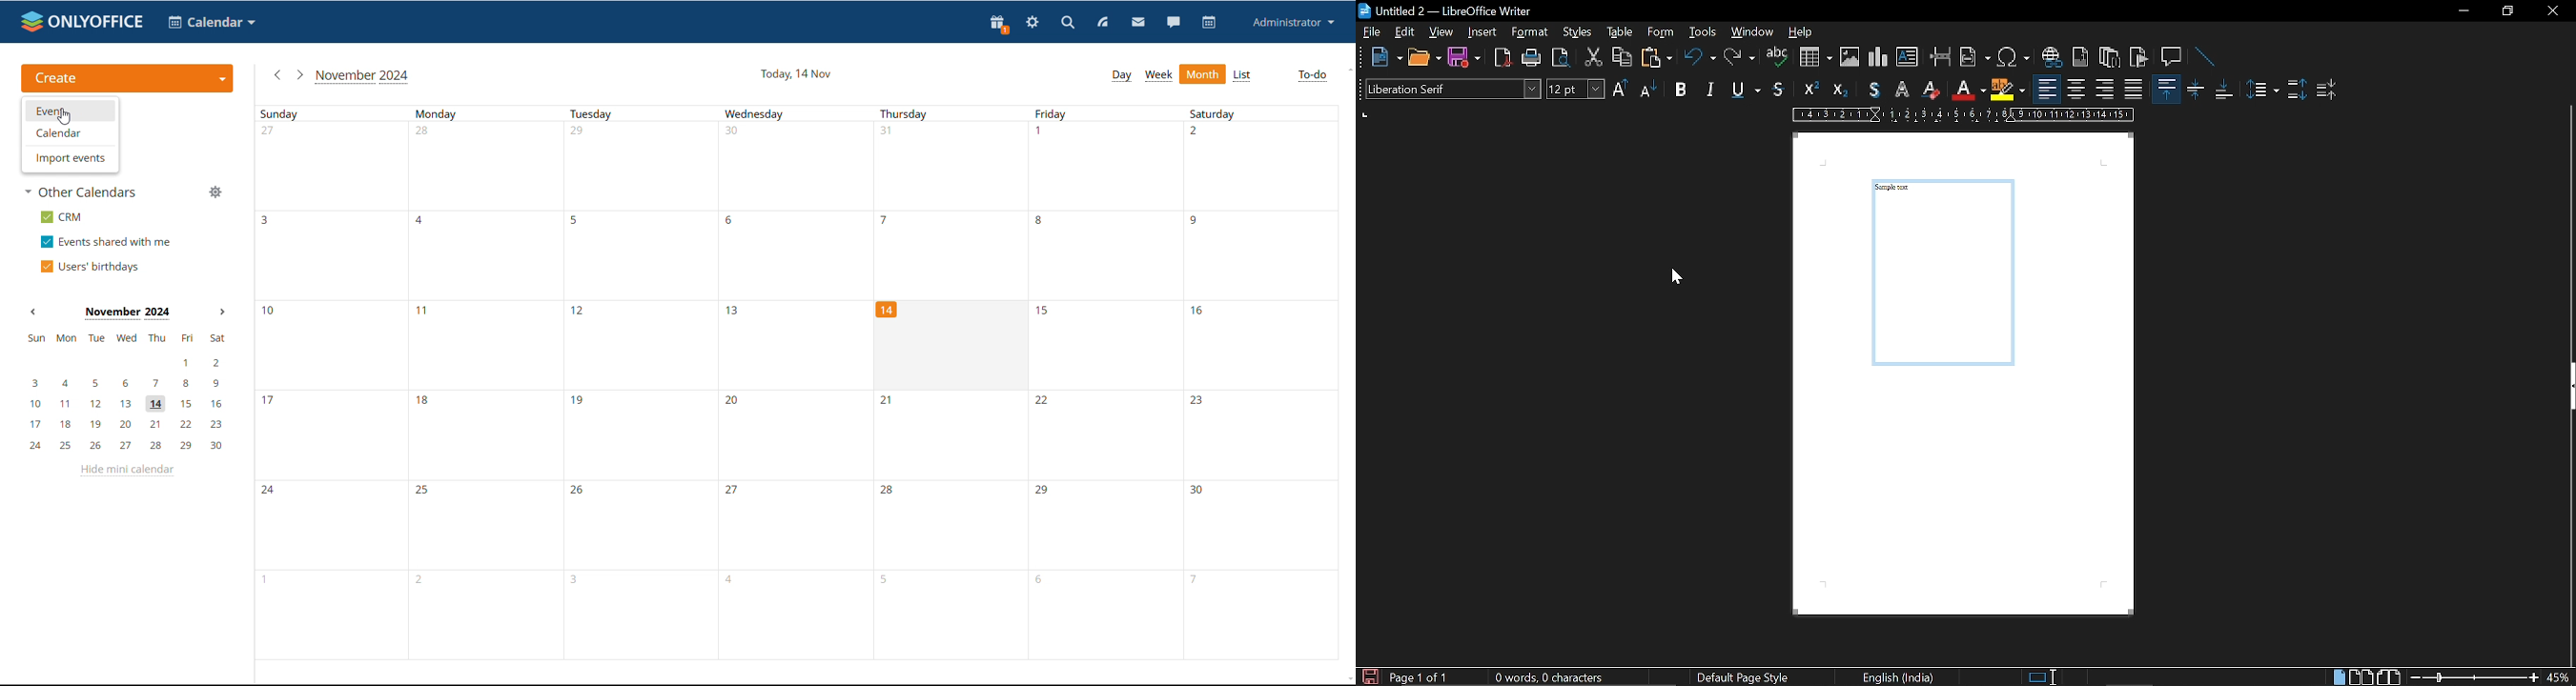 Image resolution: width=2576 pixels, height=700 pixels. What do you see at coordinates (2106, 91) in the screenshot?
I see `align right` at bounding box center [2106, 91].